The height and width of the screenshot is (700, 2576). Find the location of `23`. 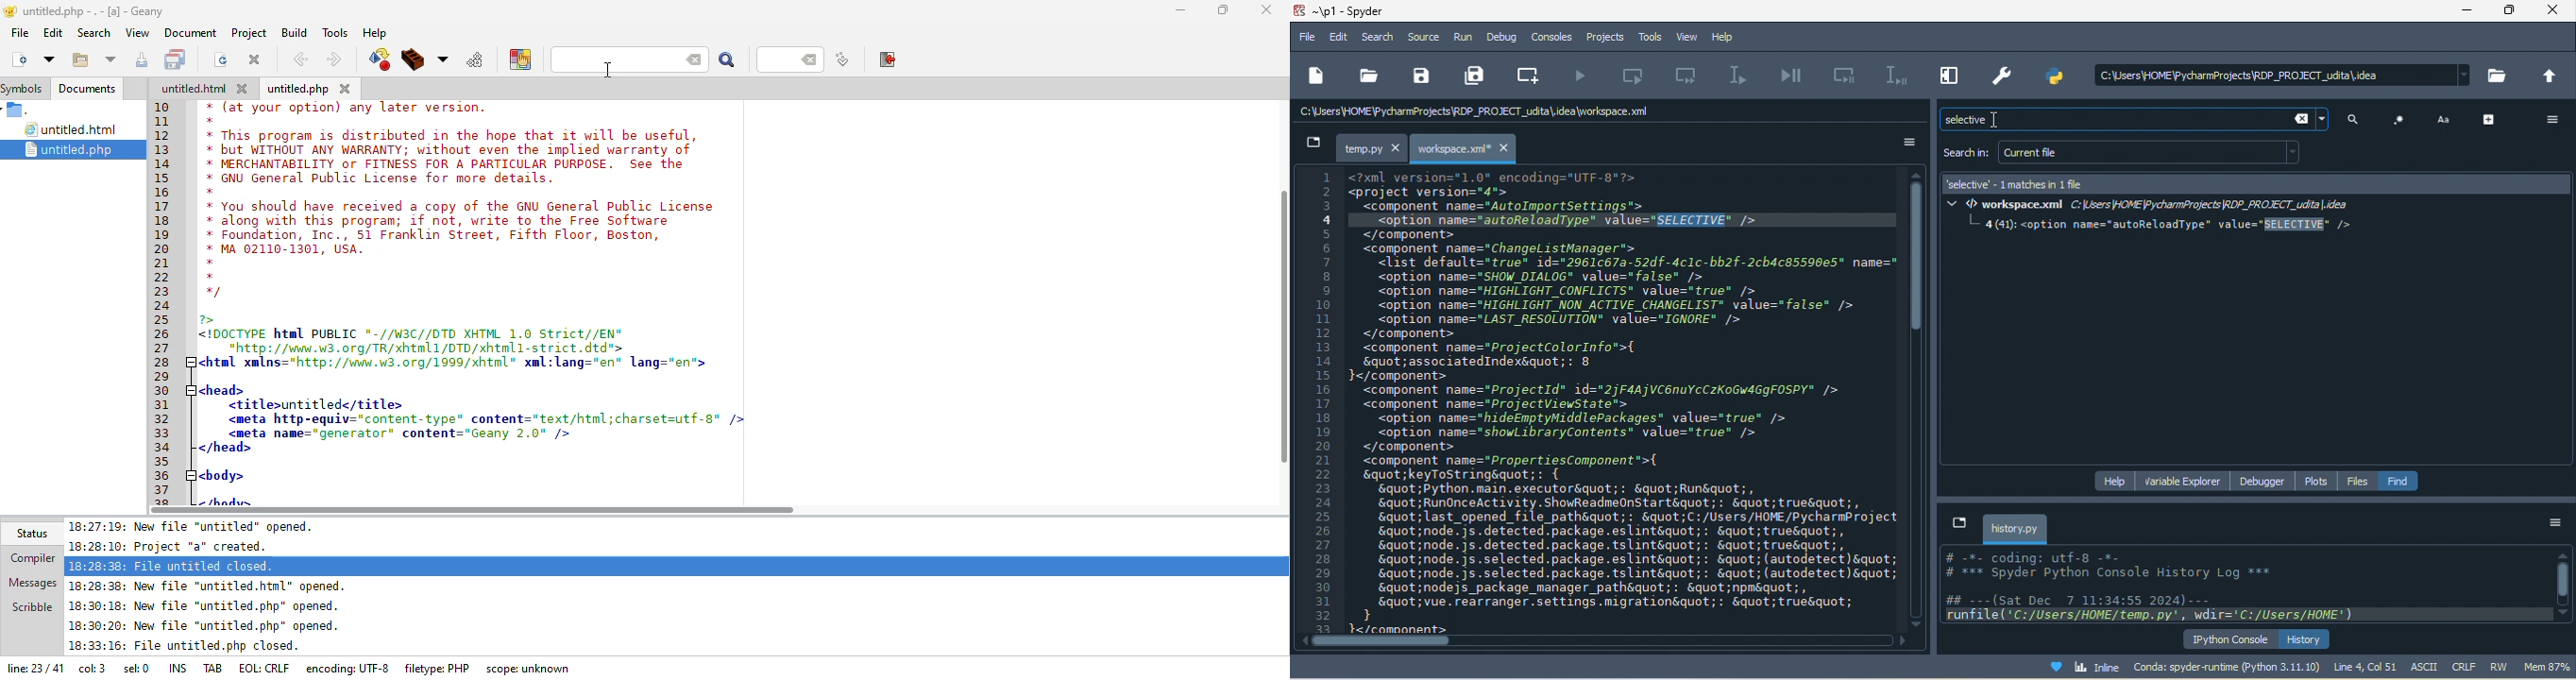

23 is located at coordinates (161, 292).